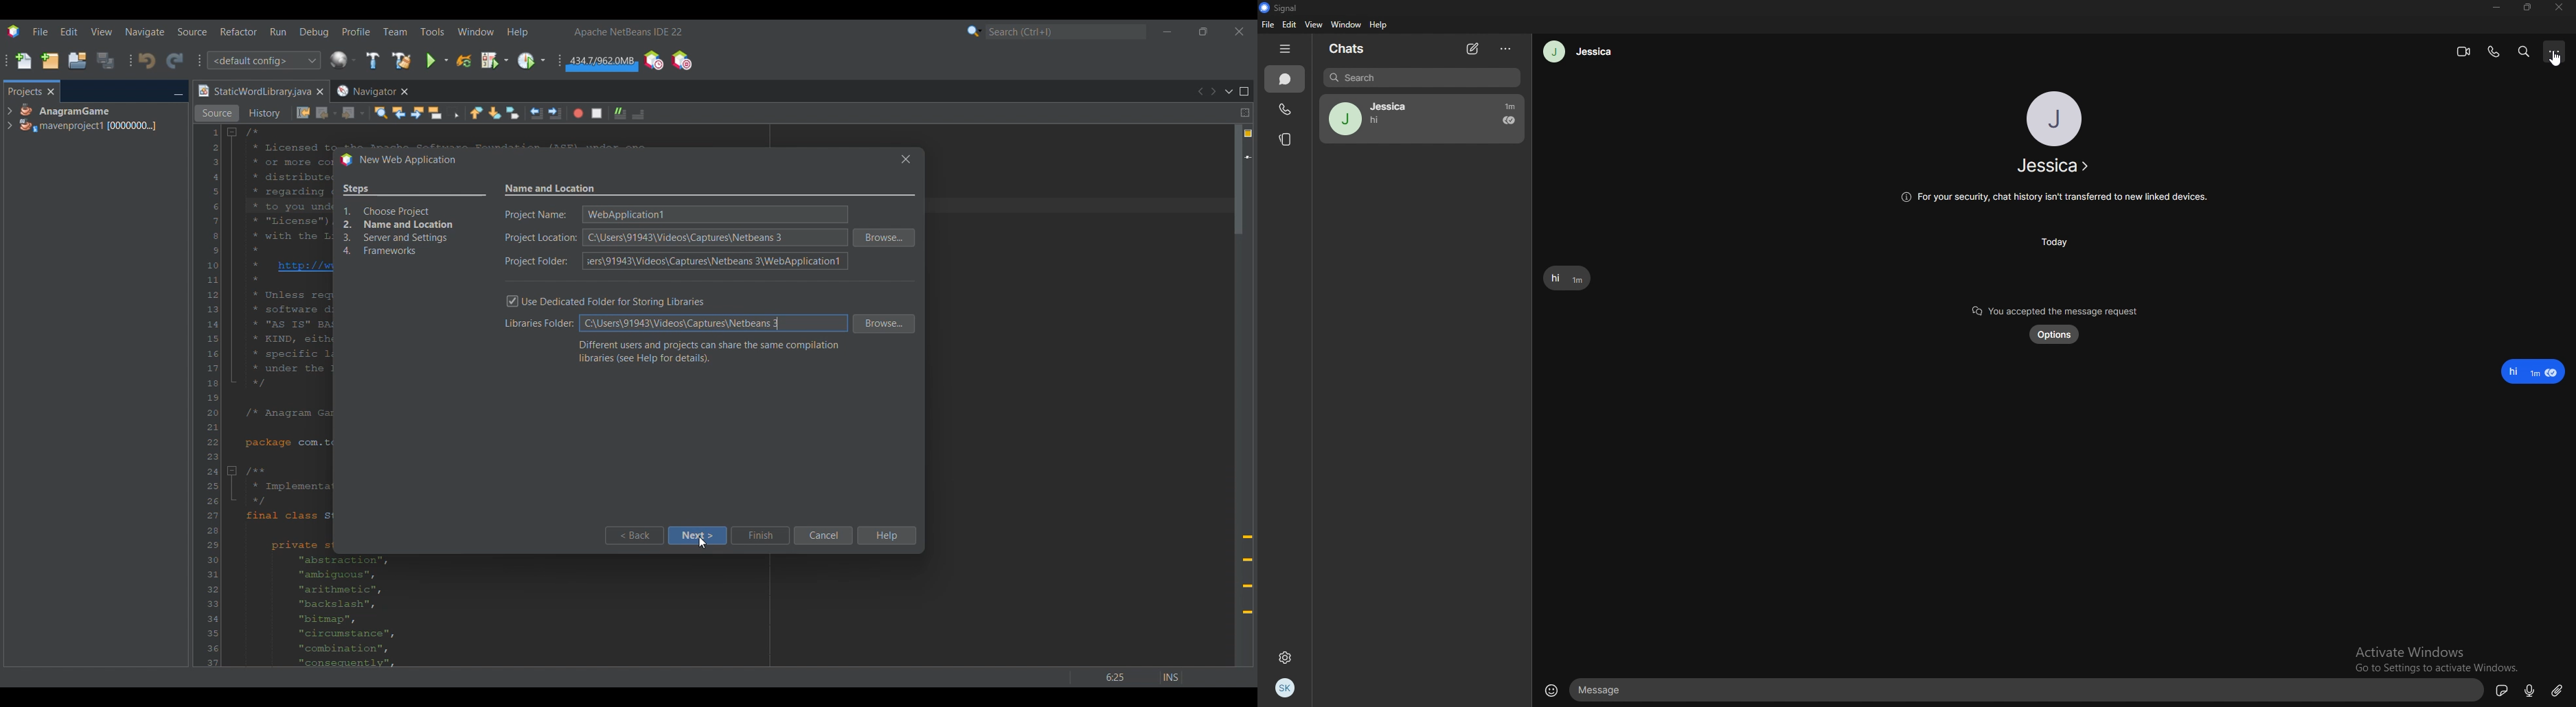 The height and width of the screenshot is (728, 2576). Describe the element at coordinates (2052, 198) in the screenshot. I see `© For your security, chat history isn't transferred to new linked devices.` at that location.